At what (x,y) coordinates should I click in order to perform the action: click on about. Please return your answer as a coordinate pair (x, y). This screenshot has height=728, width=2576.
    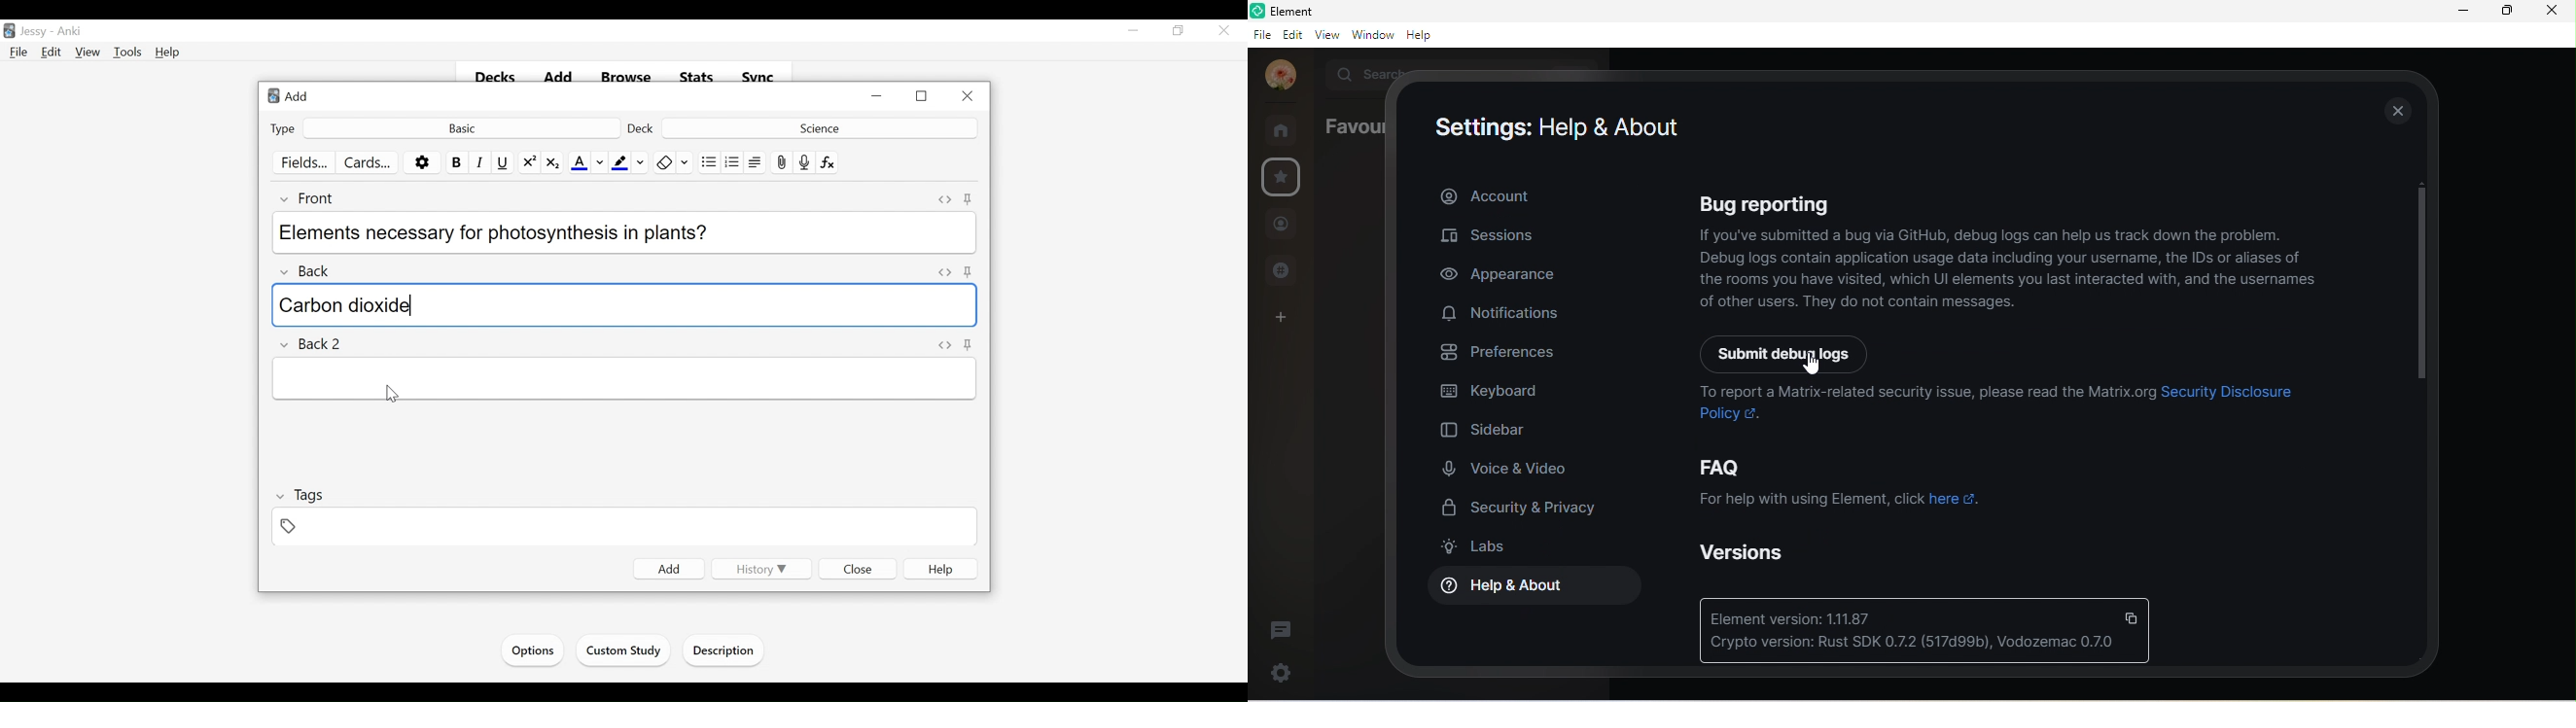
    Looking at the image, I should click on (1485, 196).